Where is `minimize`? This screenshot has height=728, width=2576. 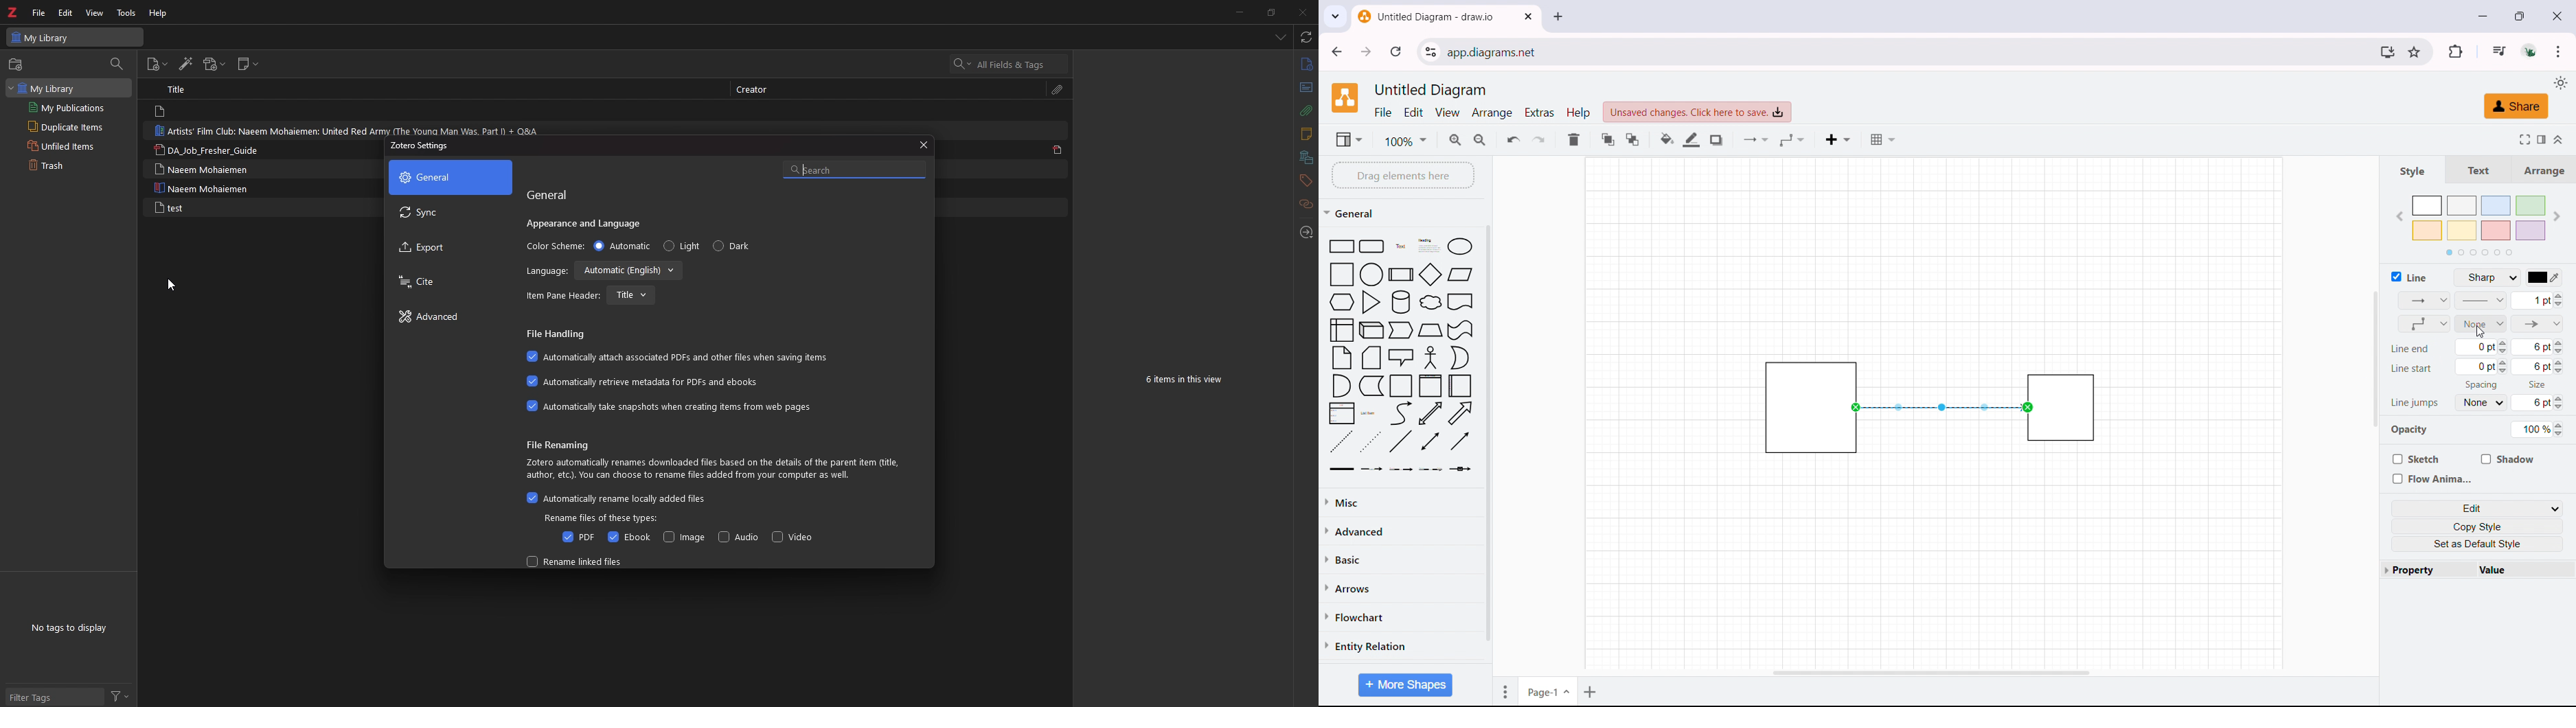
minimize is located at coordinates (2483, 16).